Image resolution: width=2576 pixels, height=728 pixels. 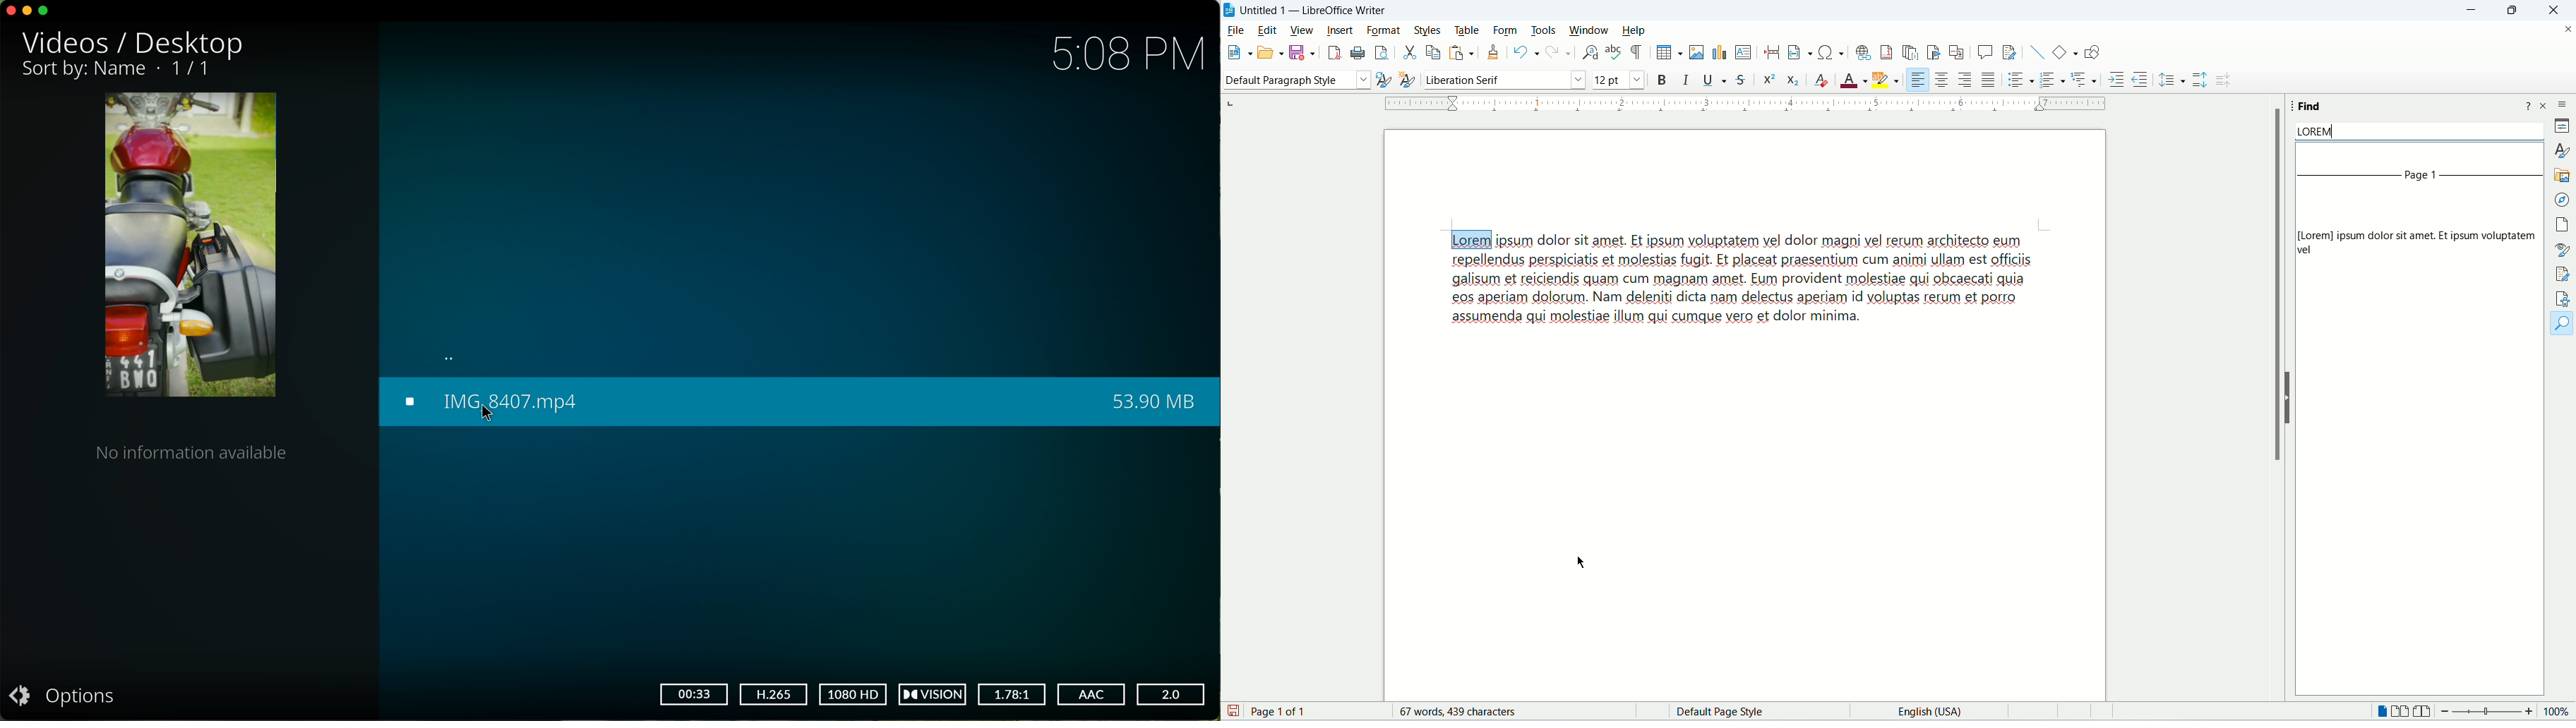 What do you see at coordinates (1820, 80) in the screenshot?
I see `clear formatting` at bounding box center [1820, 80].